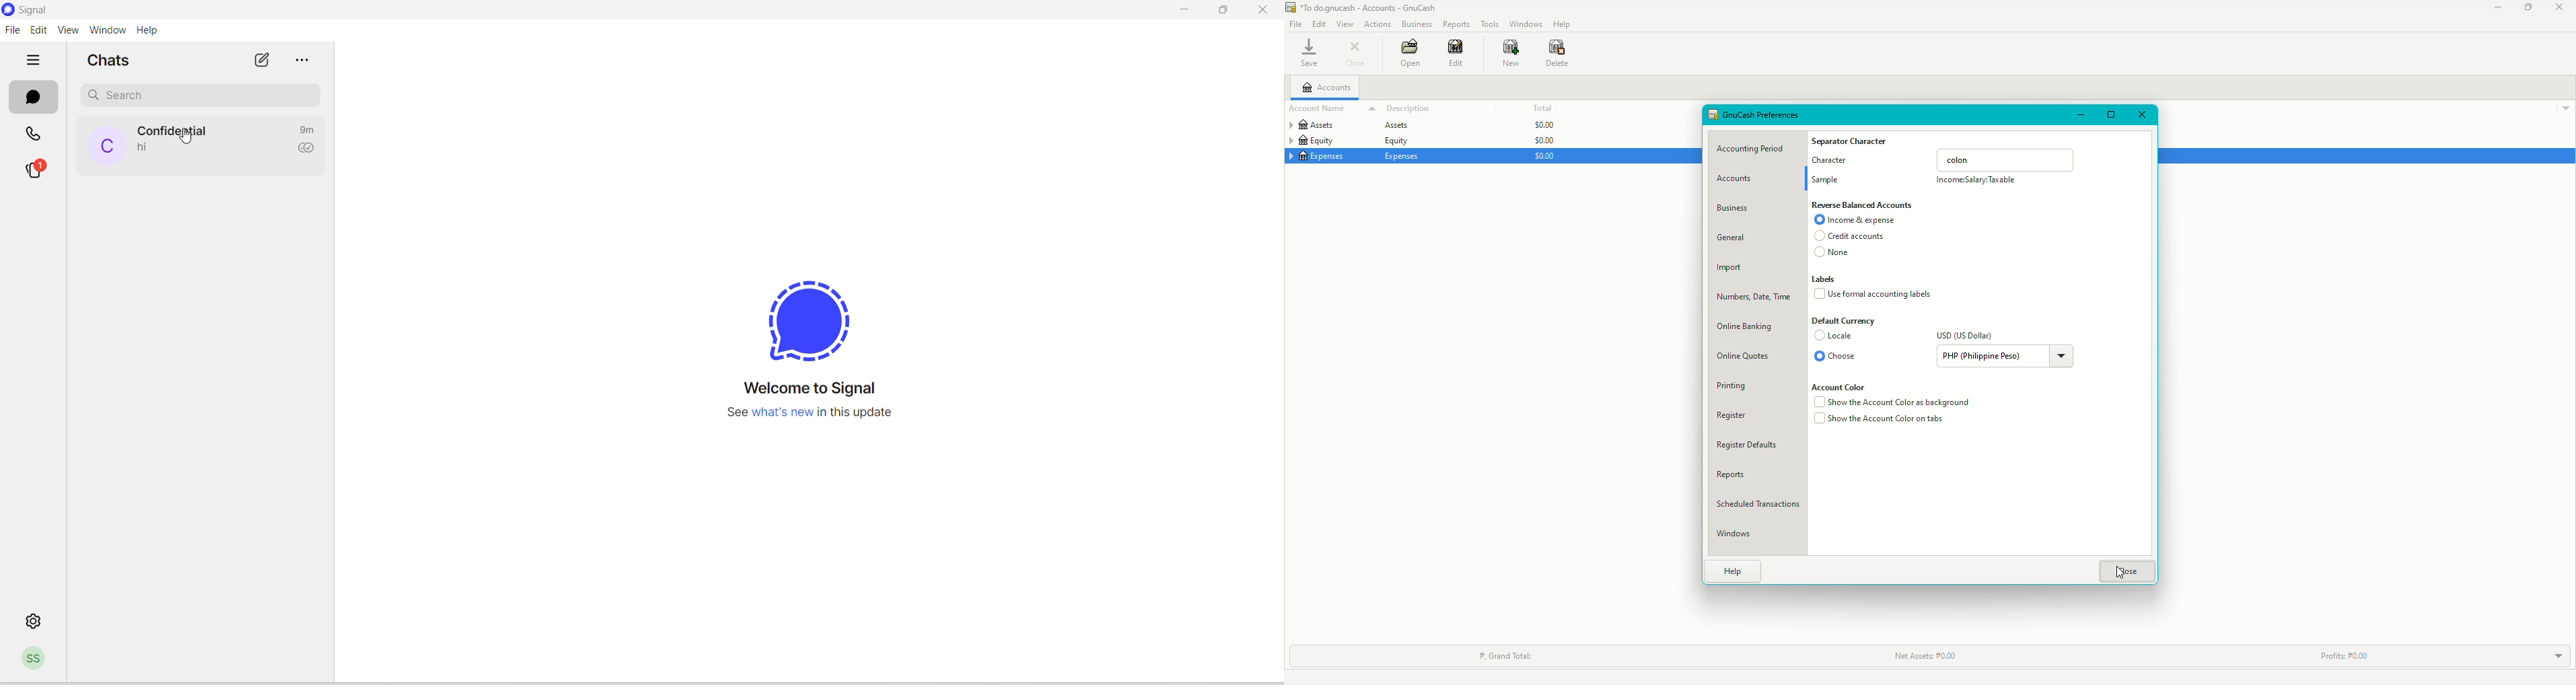  I want to click on USD, so click(1966, 336).